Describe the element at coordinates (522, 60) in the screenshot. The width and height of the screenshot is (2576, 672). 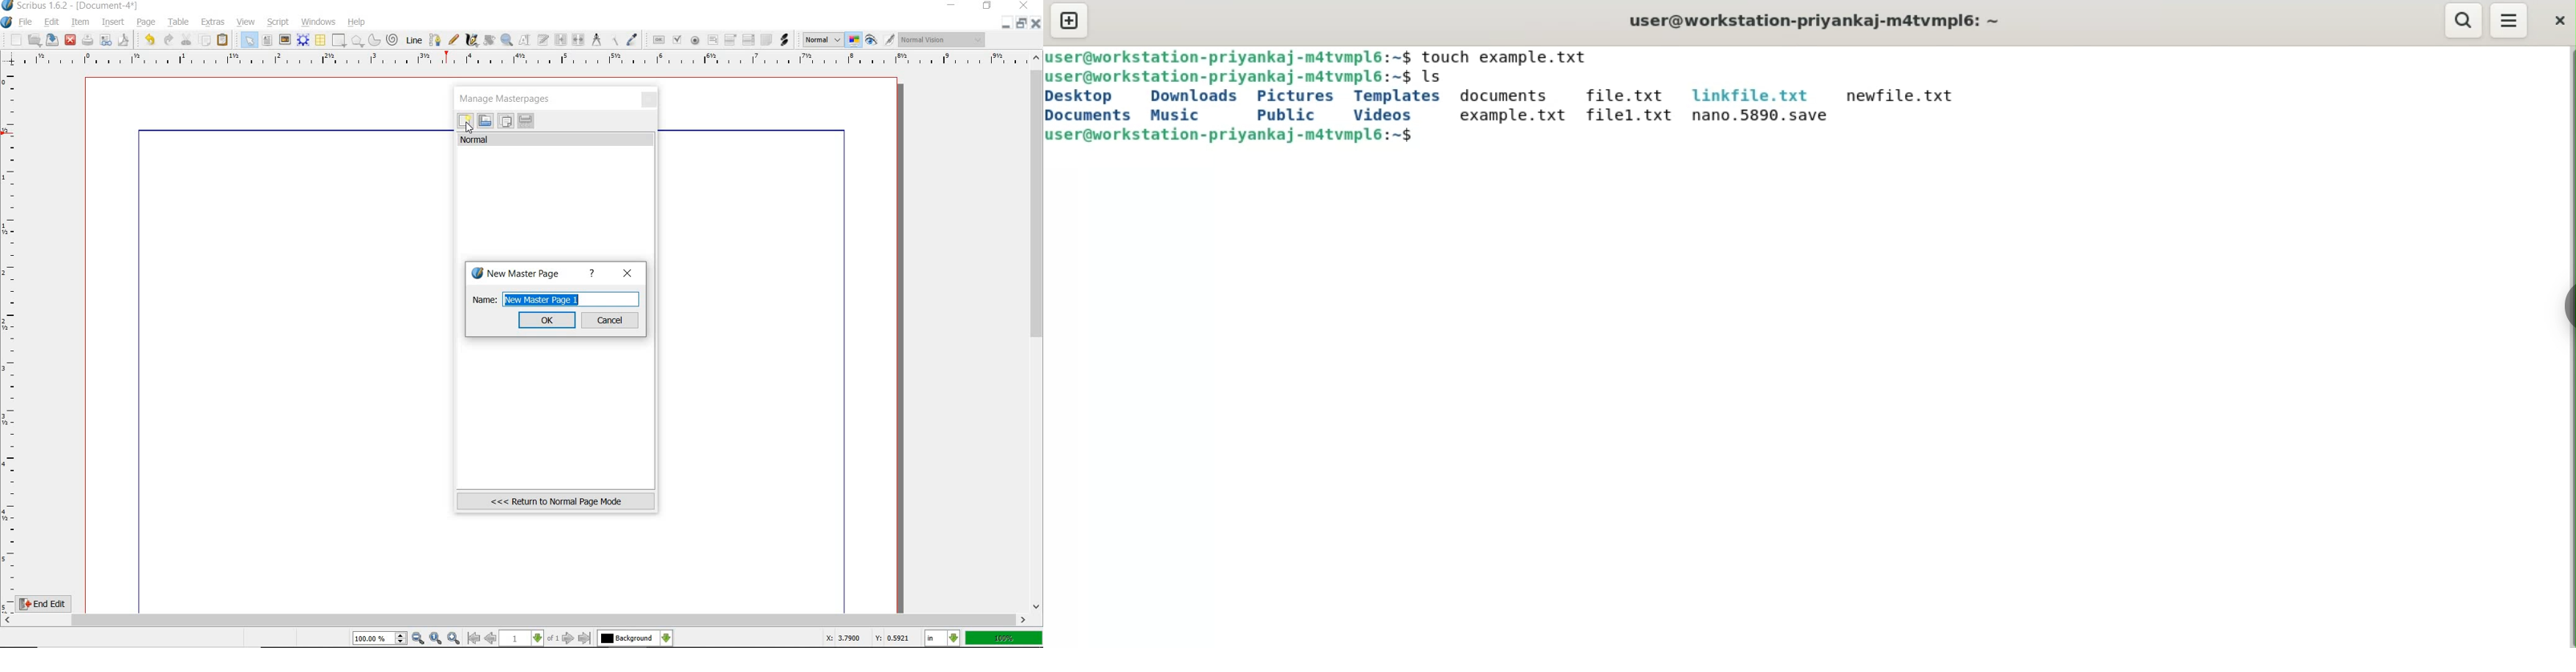
I see `ruler` at that location.